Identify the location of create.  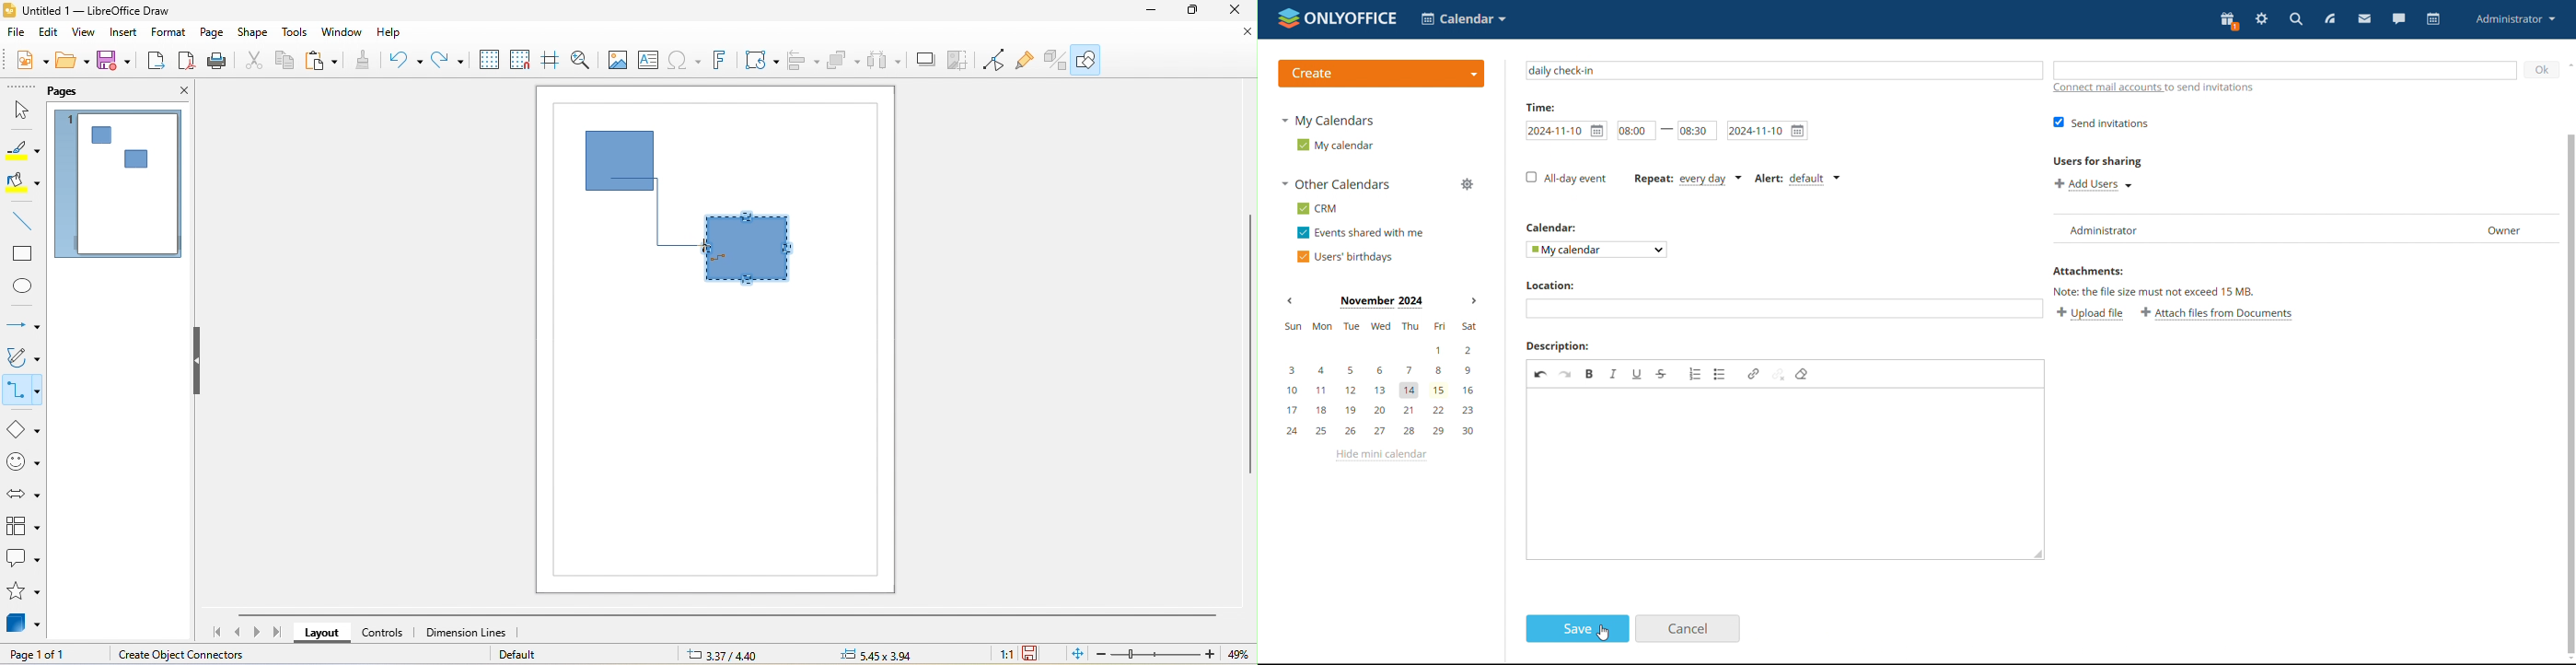
(1381, 74).